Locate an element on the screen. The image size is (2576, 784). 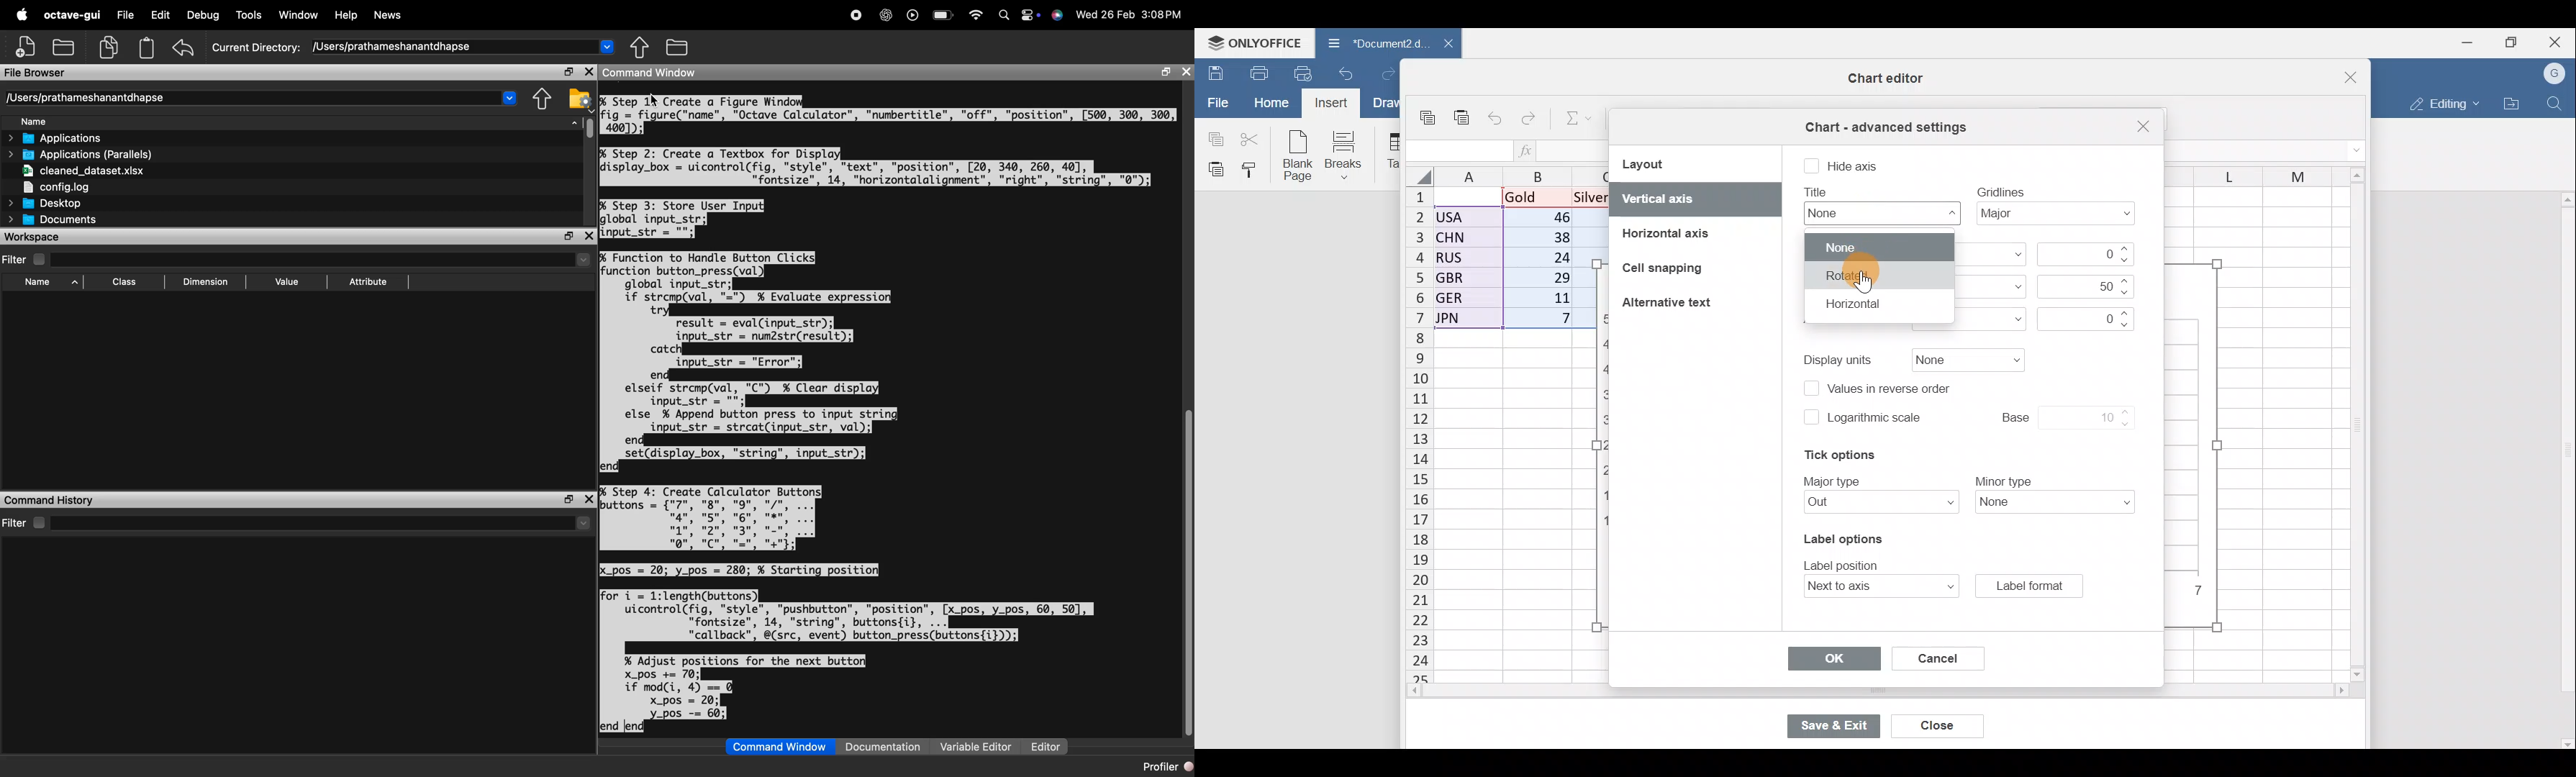
Logarithmic scale is located at coordinates (1875, 421).